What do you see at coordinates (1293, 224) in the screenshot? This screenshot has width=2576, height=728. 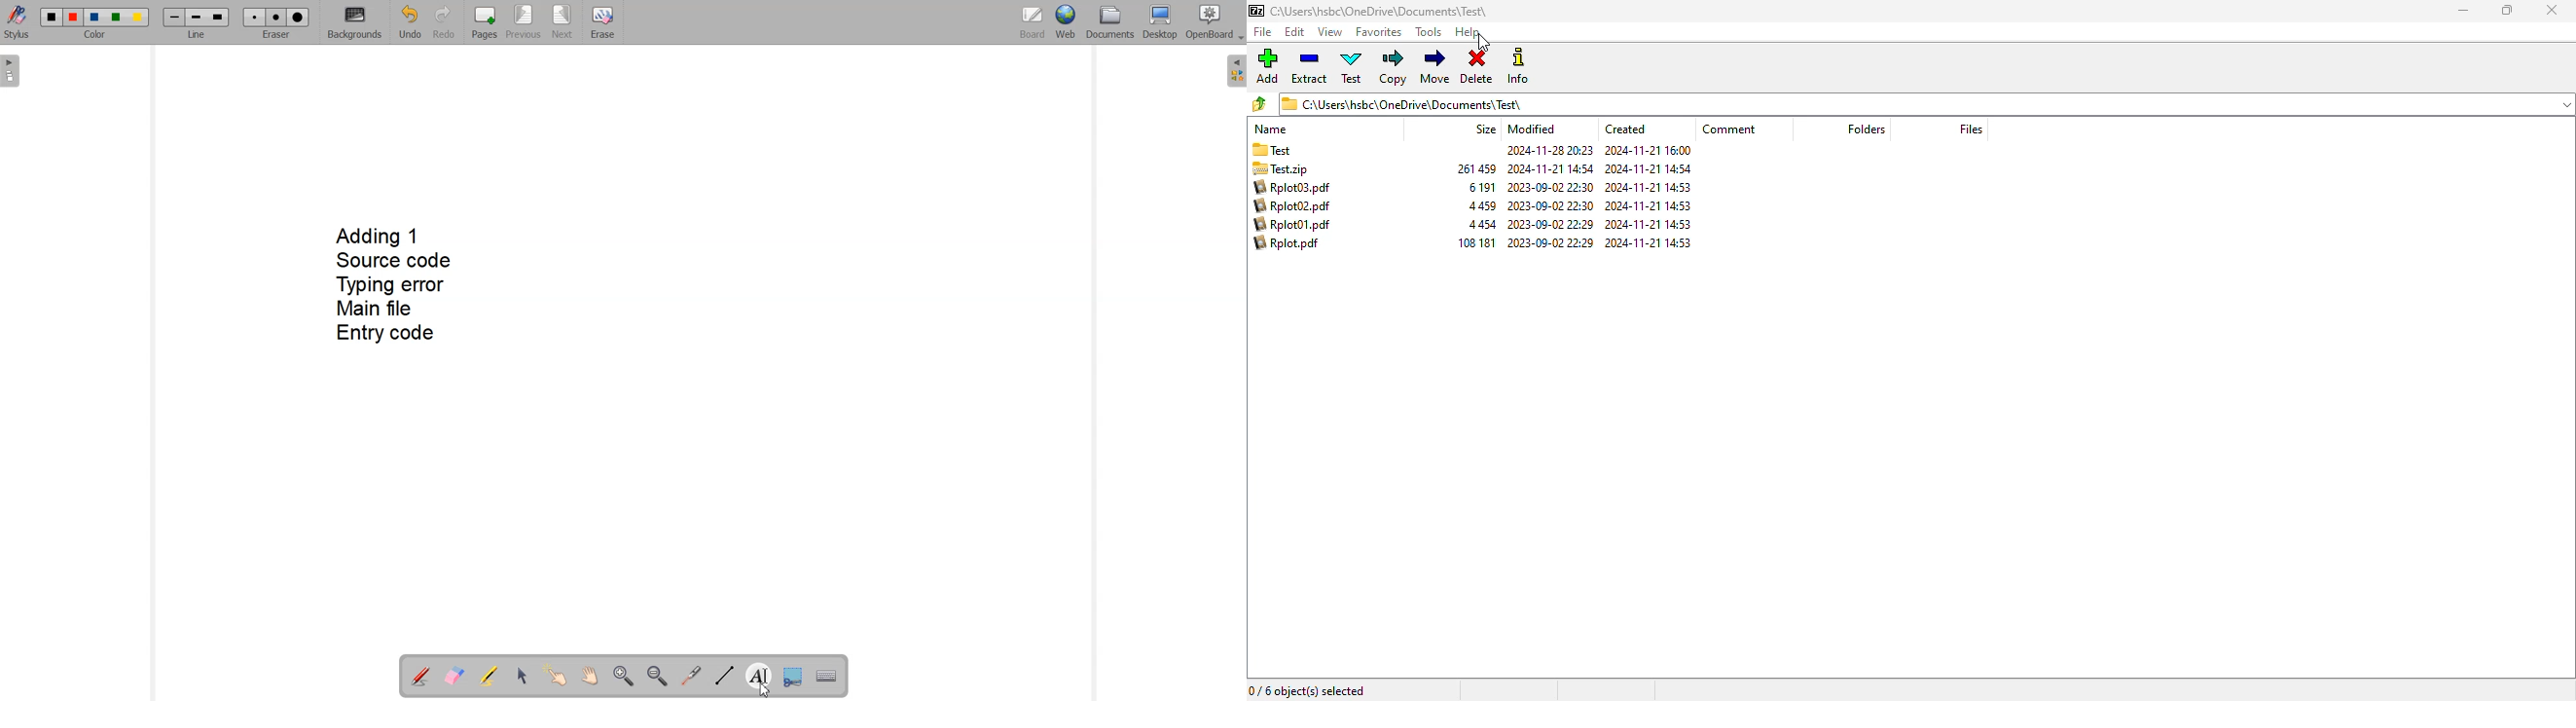 I see `Rplot01.pdf ` at bounding box center [1293, 224].